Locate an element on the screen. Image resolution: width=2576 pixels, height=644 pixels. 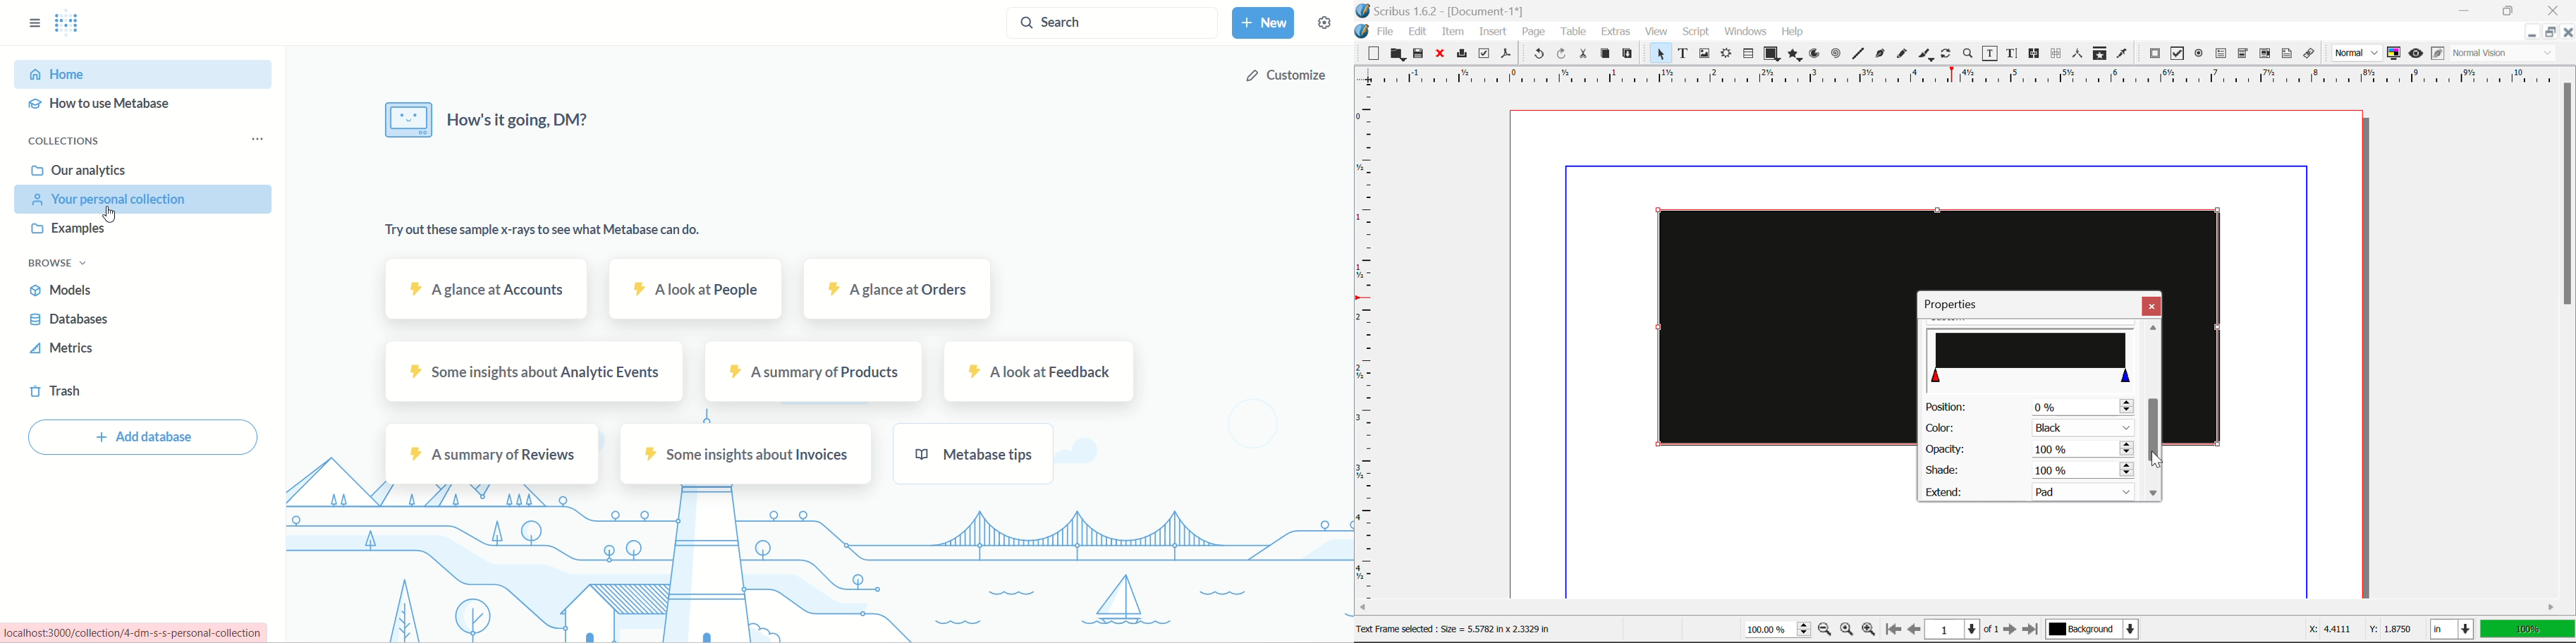
Spirals is located at coordinates (1835, 55).